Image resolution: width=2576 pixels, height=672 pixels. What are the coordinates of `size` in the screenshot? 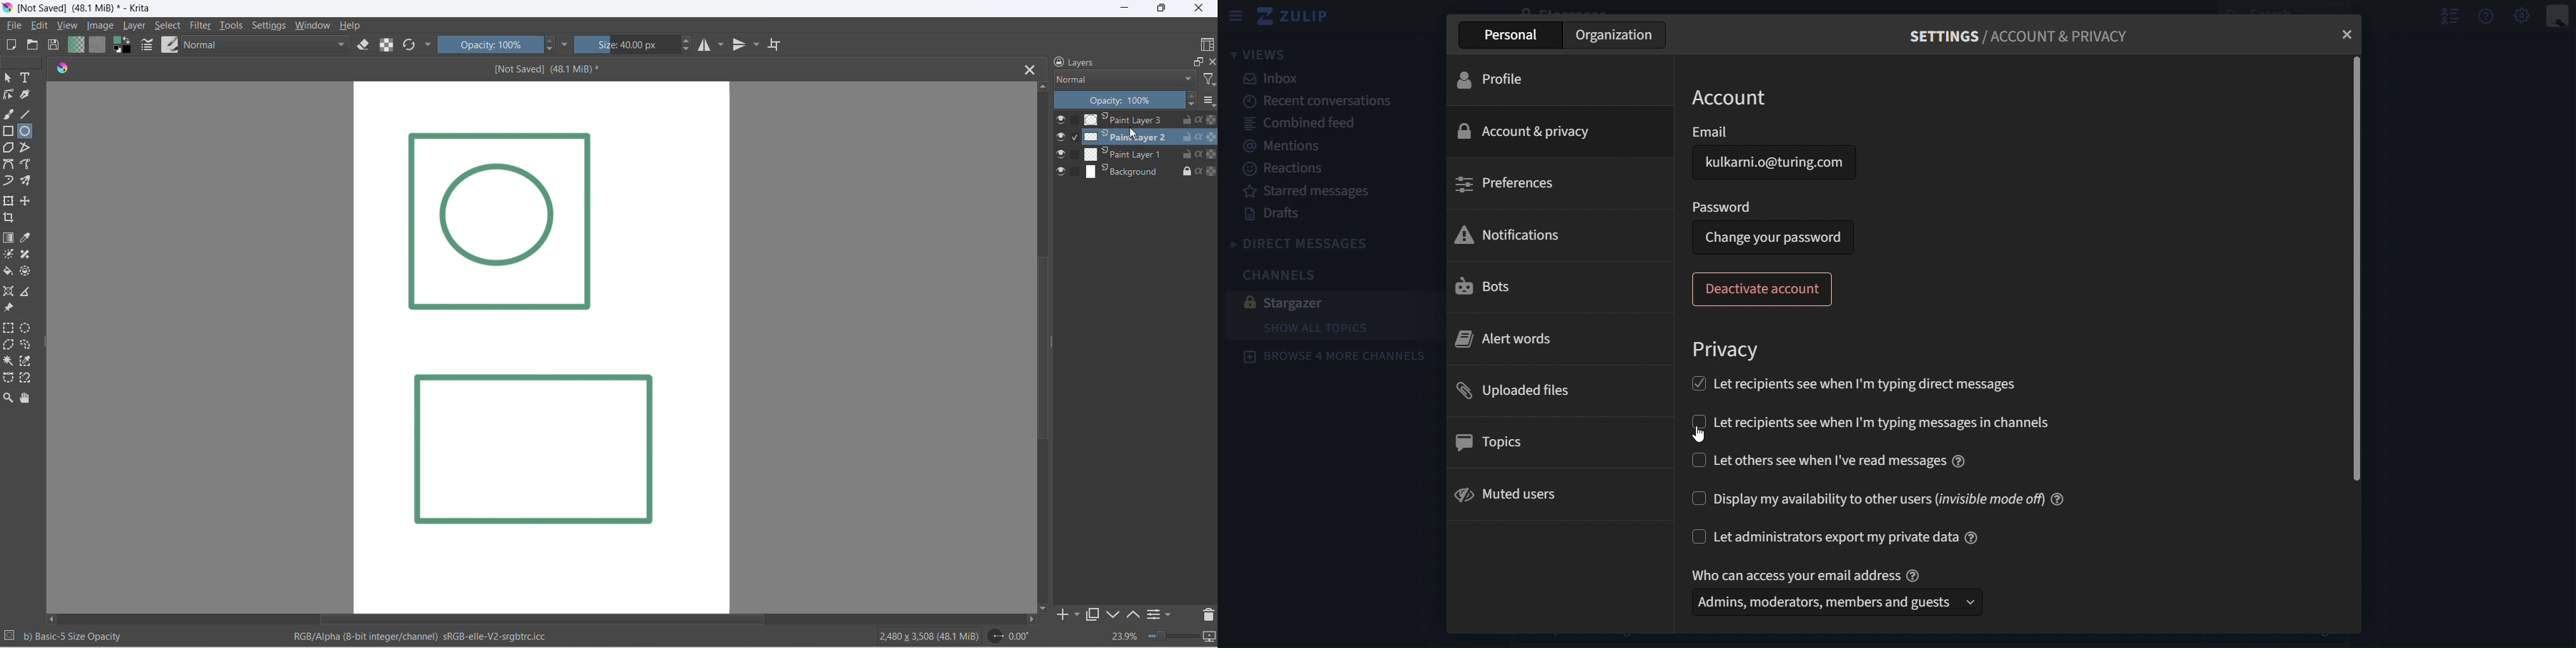 It's located at (627, 44).